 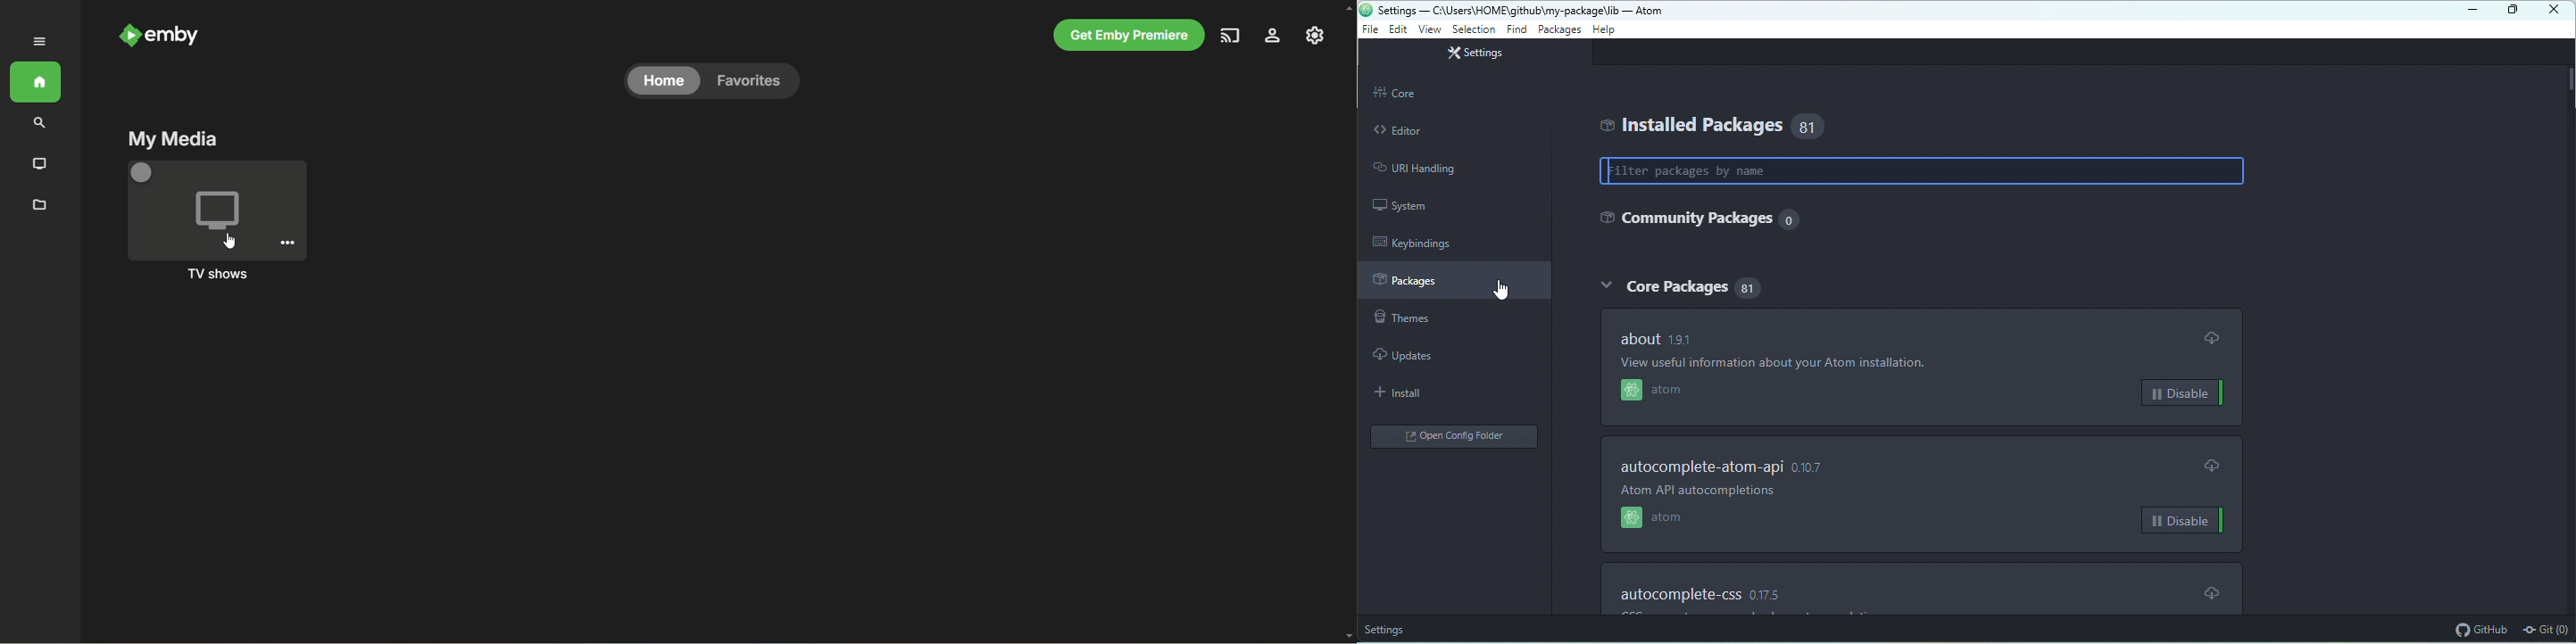 I want to click on ®atom logo, so click(x=1632, y=519).